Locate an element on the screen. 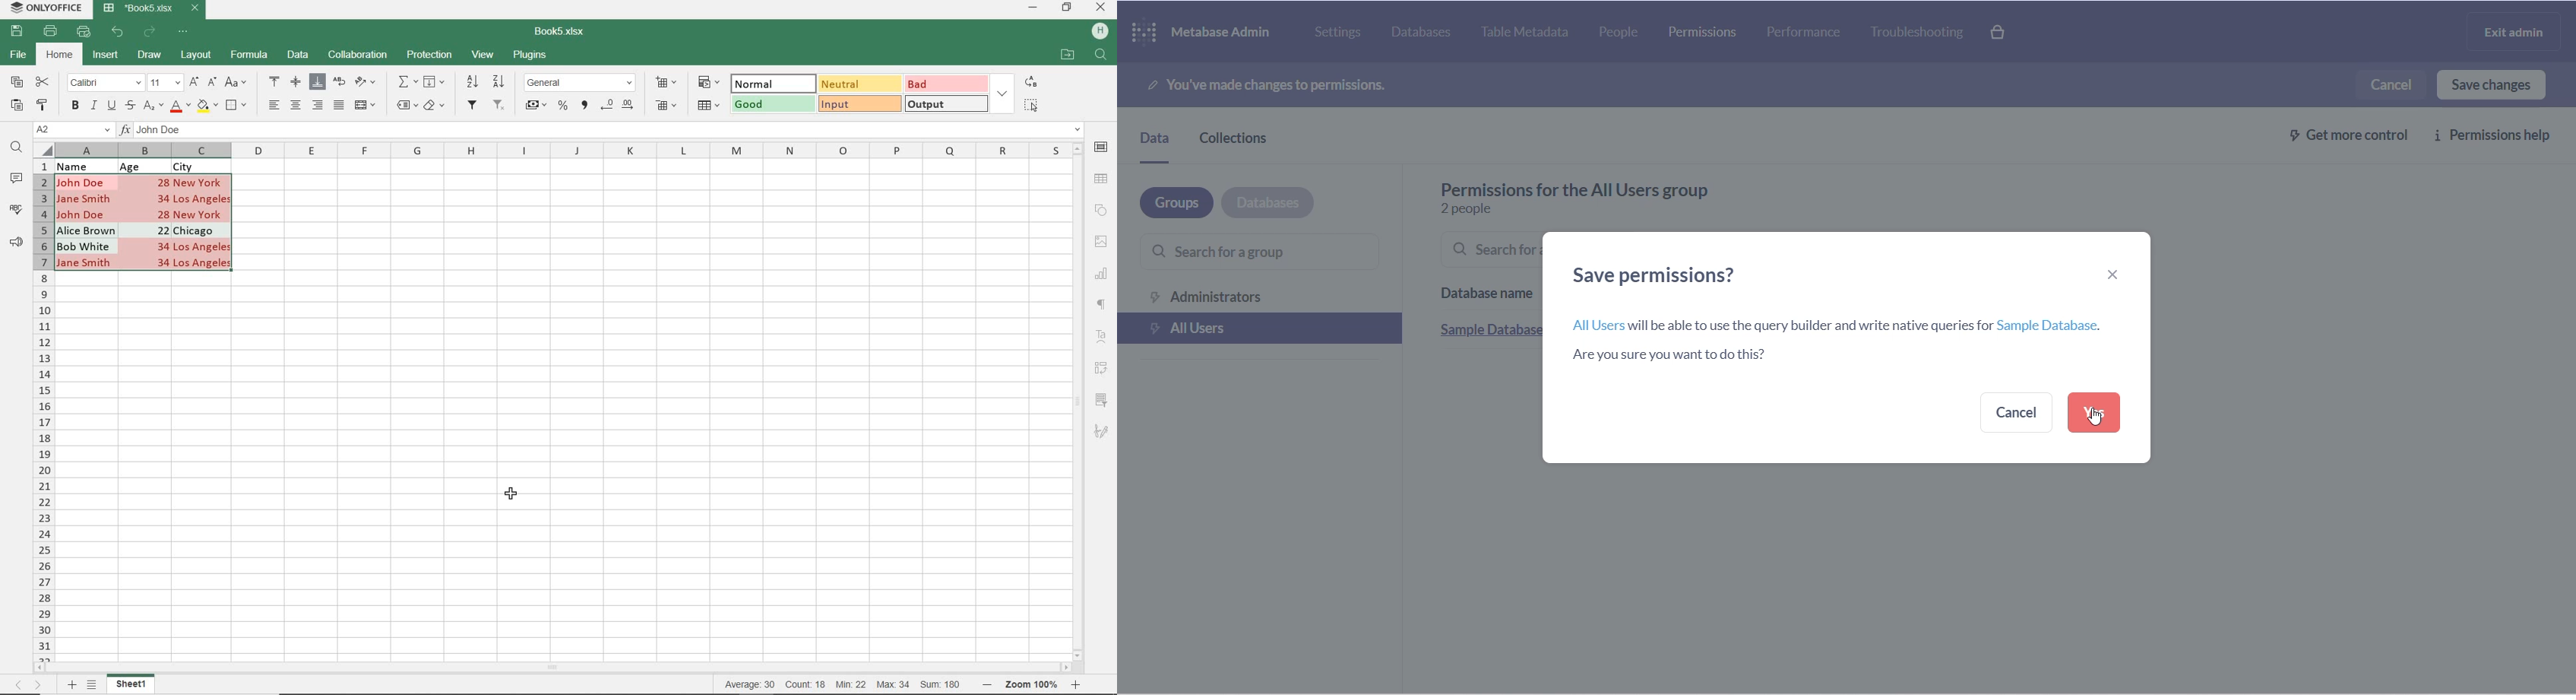 The height and width of the screenshot is (700, 2576). IMAGE is located at coordinates (1101, 242).